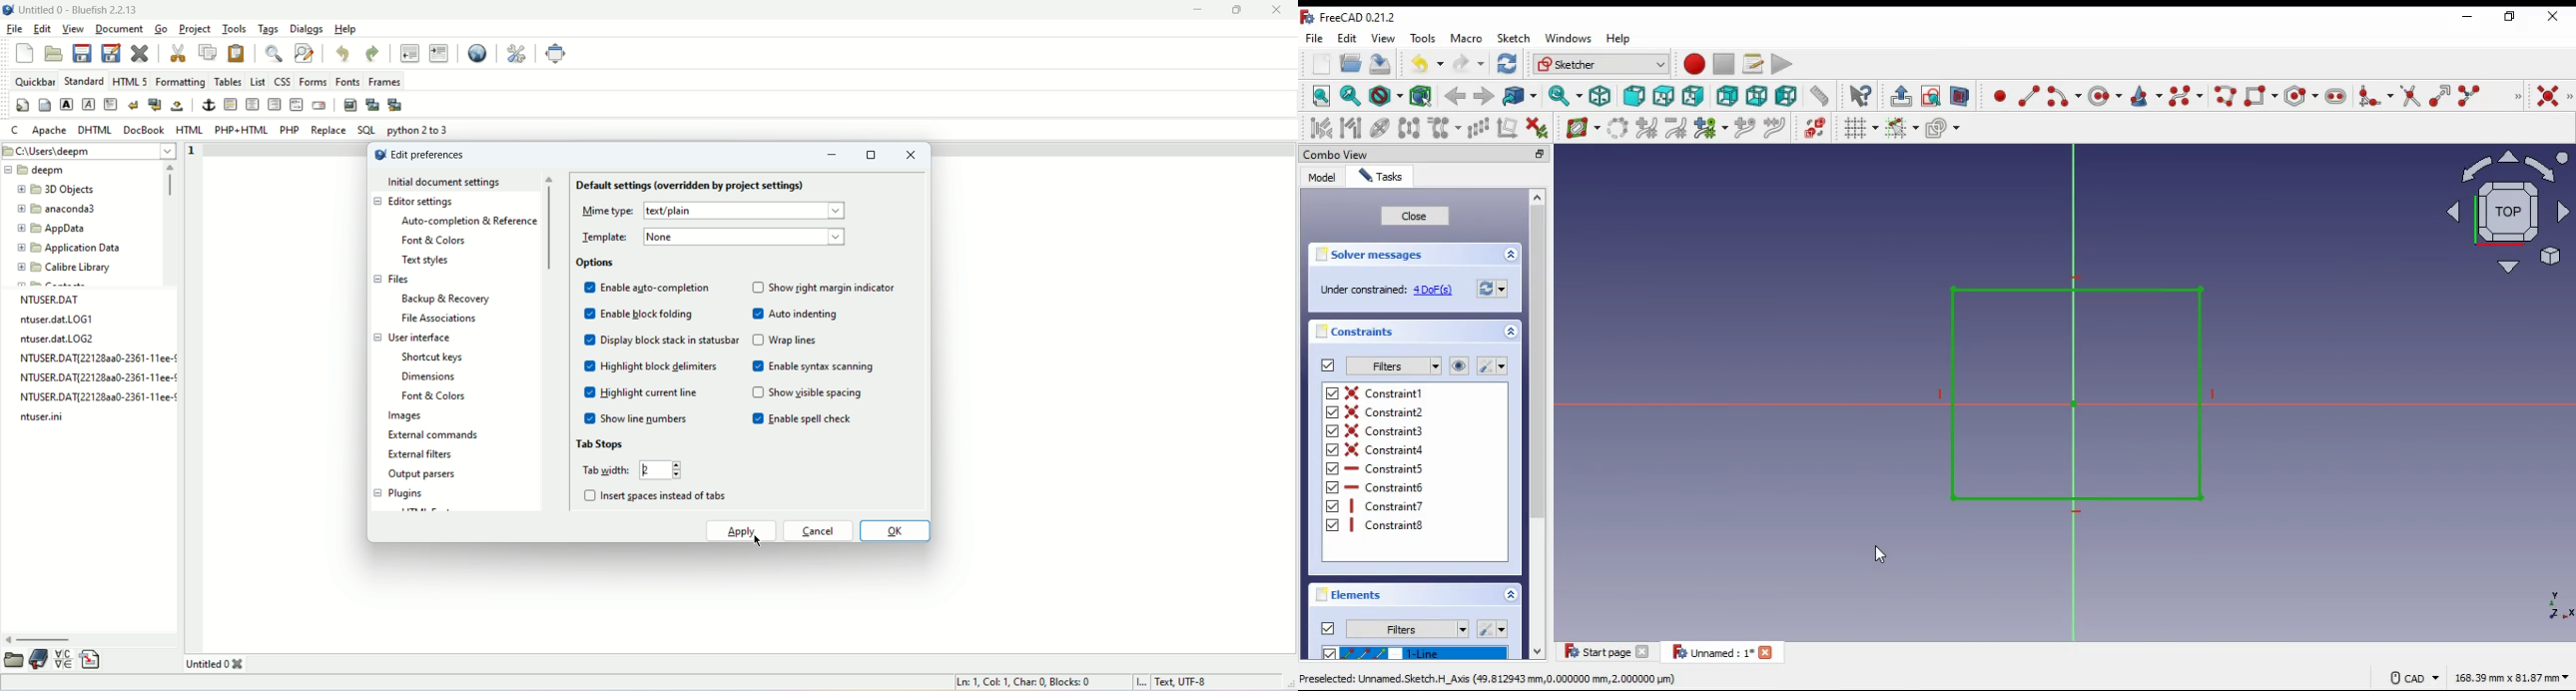 This screenshot has height=700, width=2576. Describe the element at coordinates (1384, 429) in the screenshot. I see `on/off constraint 3` at that location.